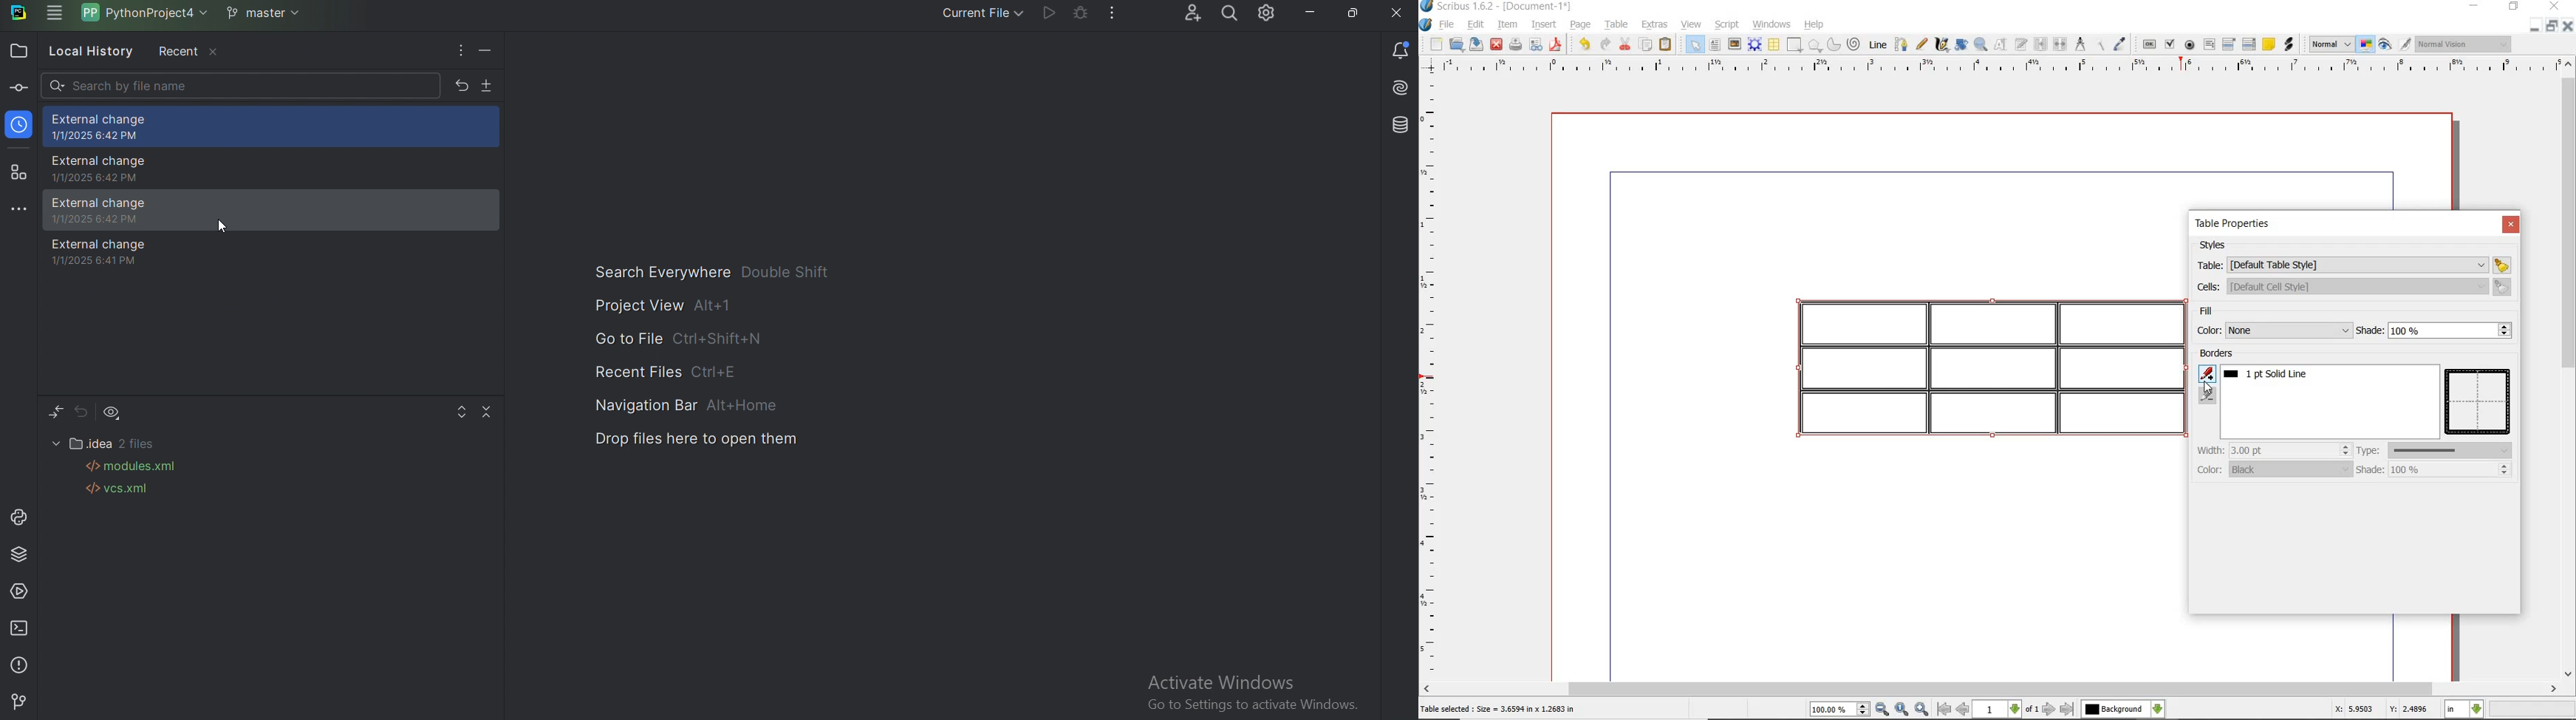 This screenshot has height=728, width=2576. What do you see at coordinates (673, 337) in the screenshot?
I see `Go to file` at bounding box center [673, 337].